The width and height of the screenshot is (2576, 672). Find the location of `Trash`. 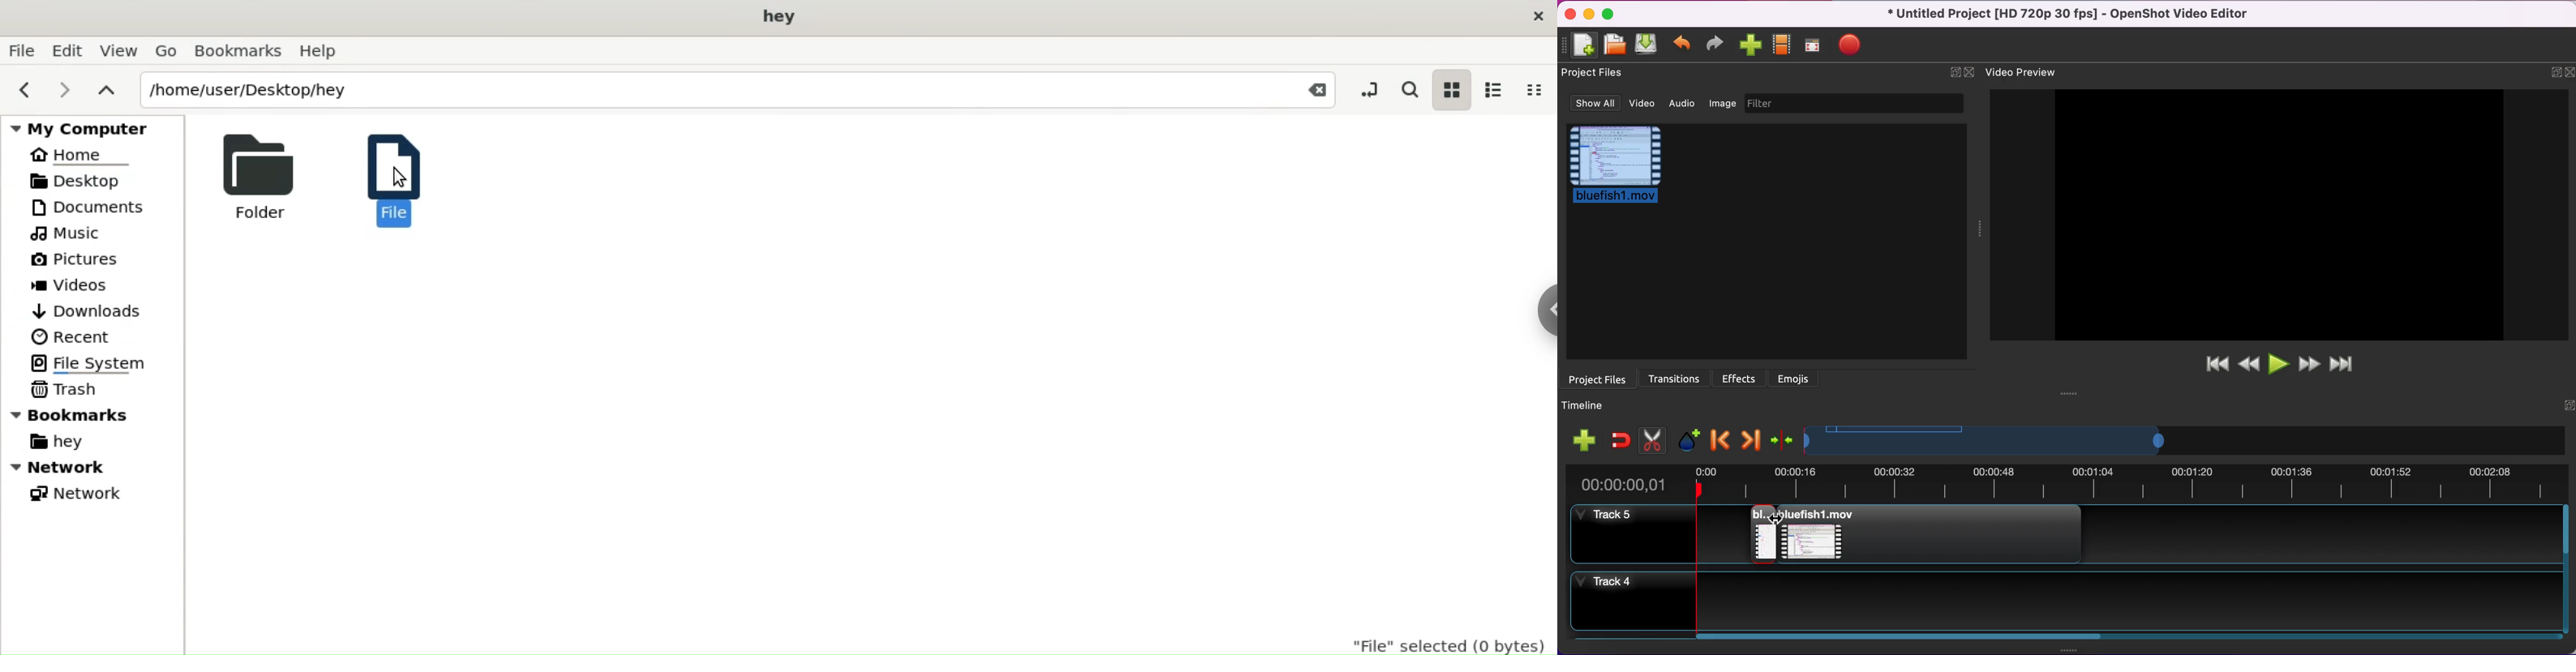

Trash is located at coordinates (67, 389).